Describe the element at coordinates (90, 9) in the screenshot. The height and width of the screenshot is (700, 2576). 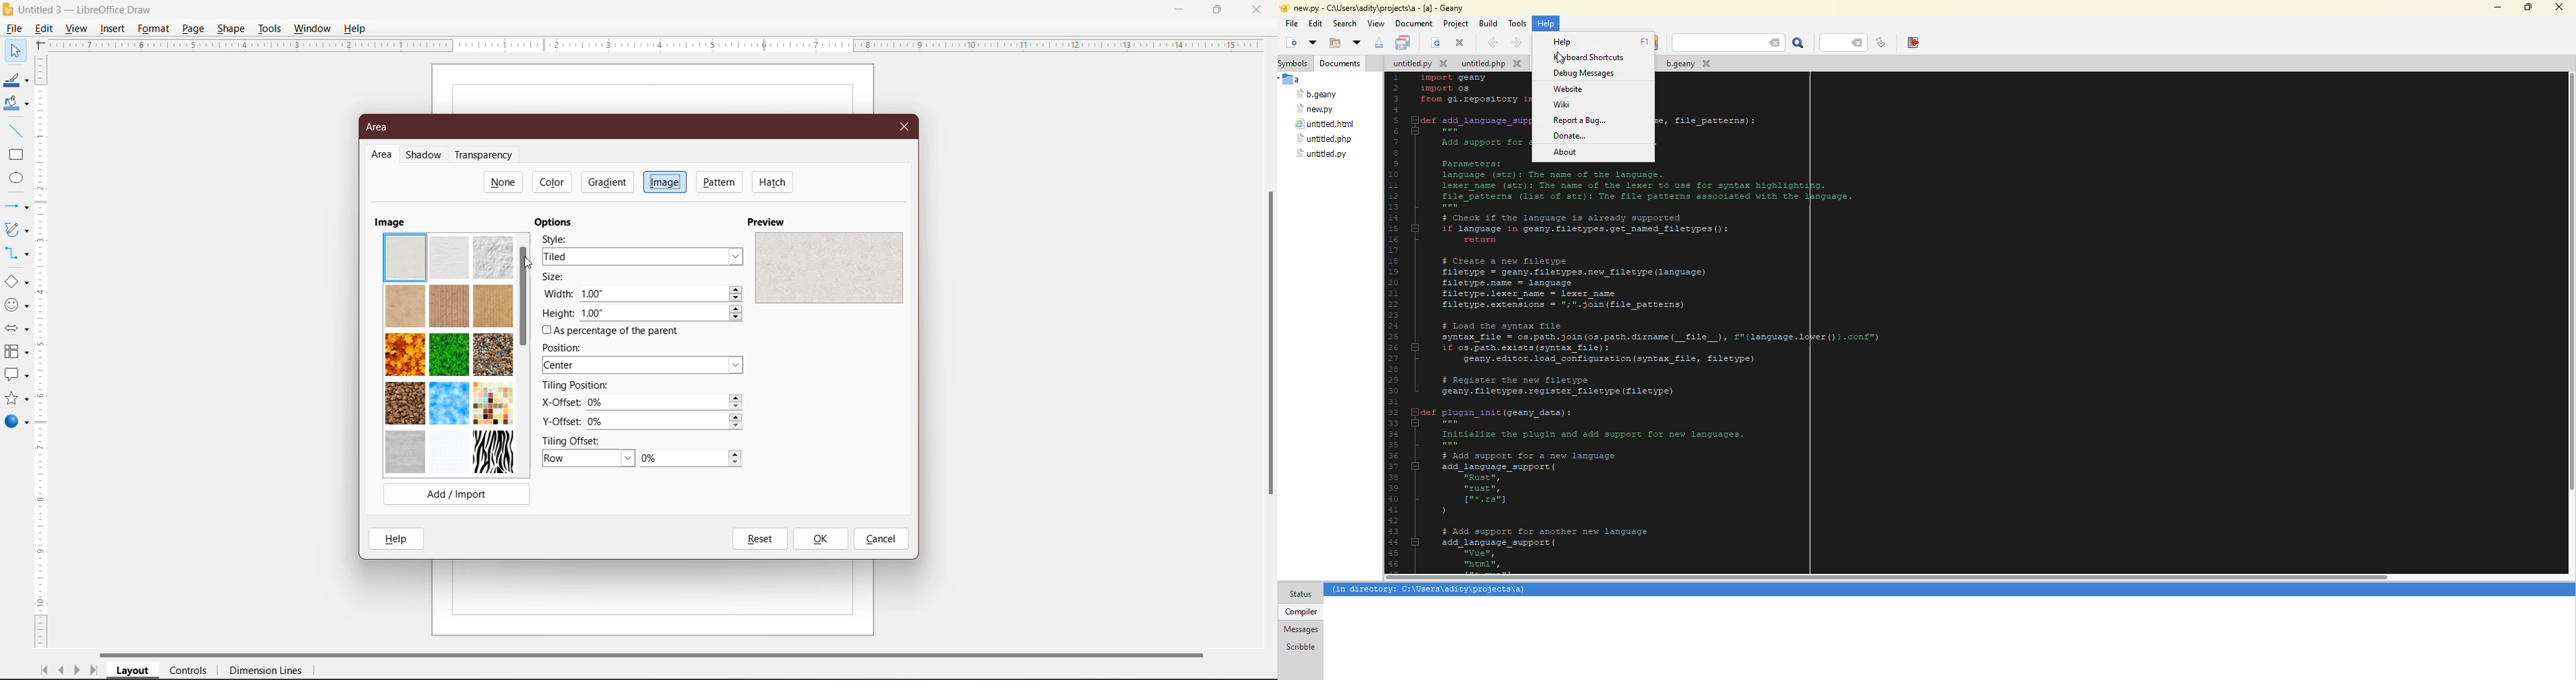
I see `Diagram Title - Application Name` at that location.